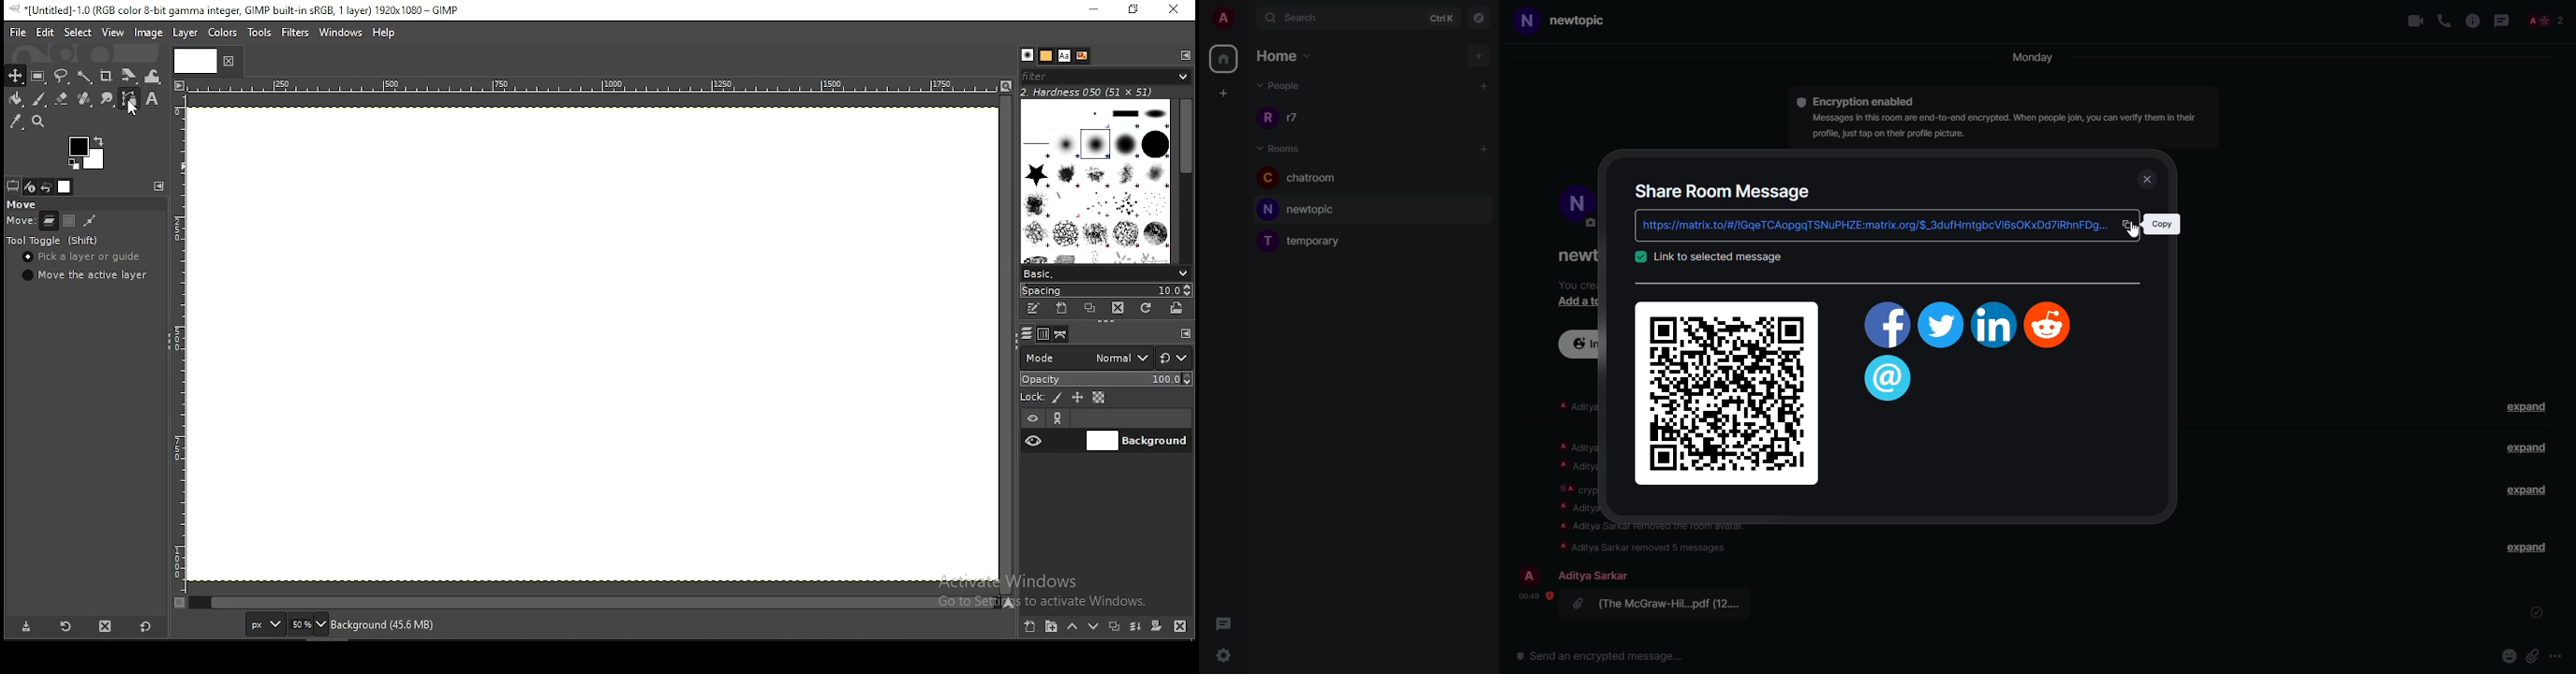 The width and height of the screenshot is (2576, 700). Describe the element at coordinates (52, 240) in the screenshot. I see `tool toggle (shift)` at that location.